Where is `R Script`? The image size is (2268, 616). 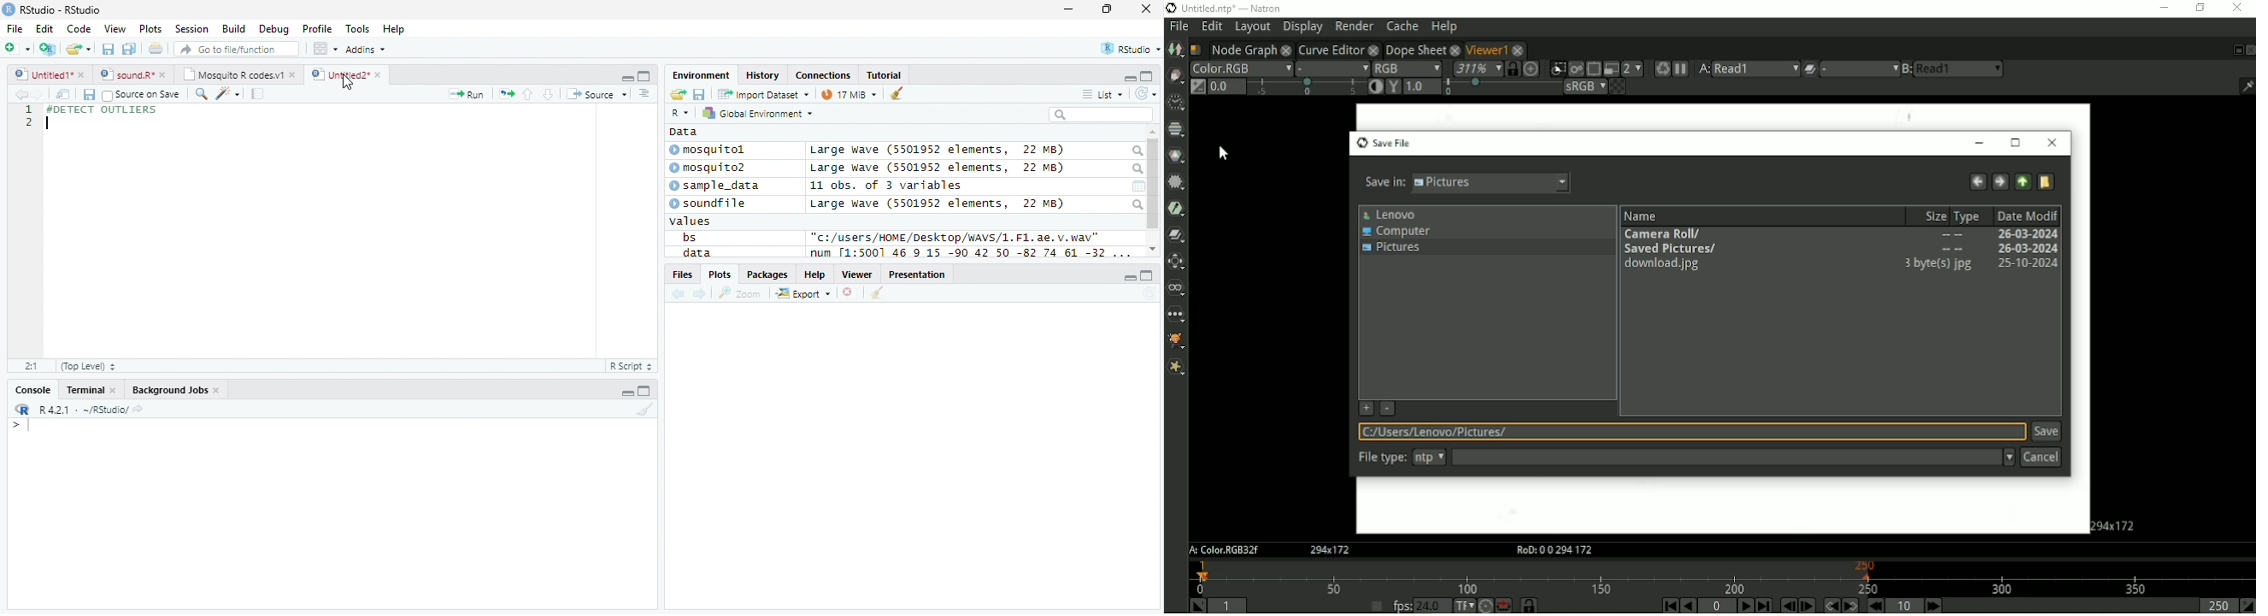 R Script is located at coordinates (632, 365).